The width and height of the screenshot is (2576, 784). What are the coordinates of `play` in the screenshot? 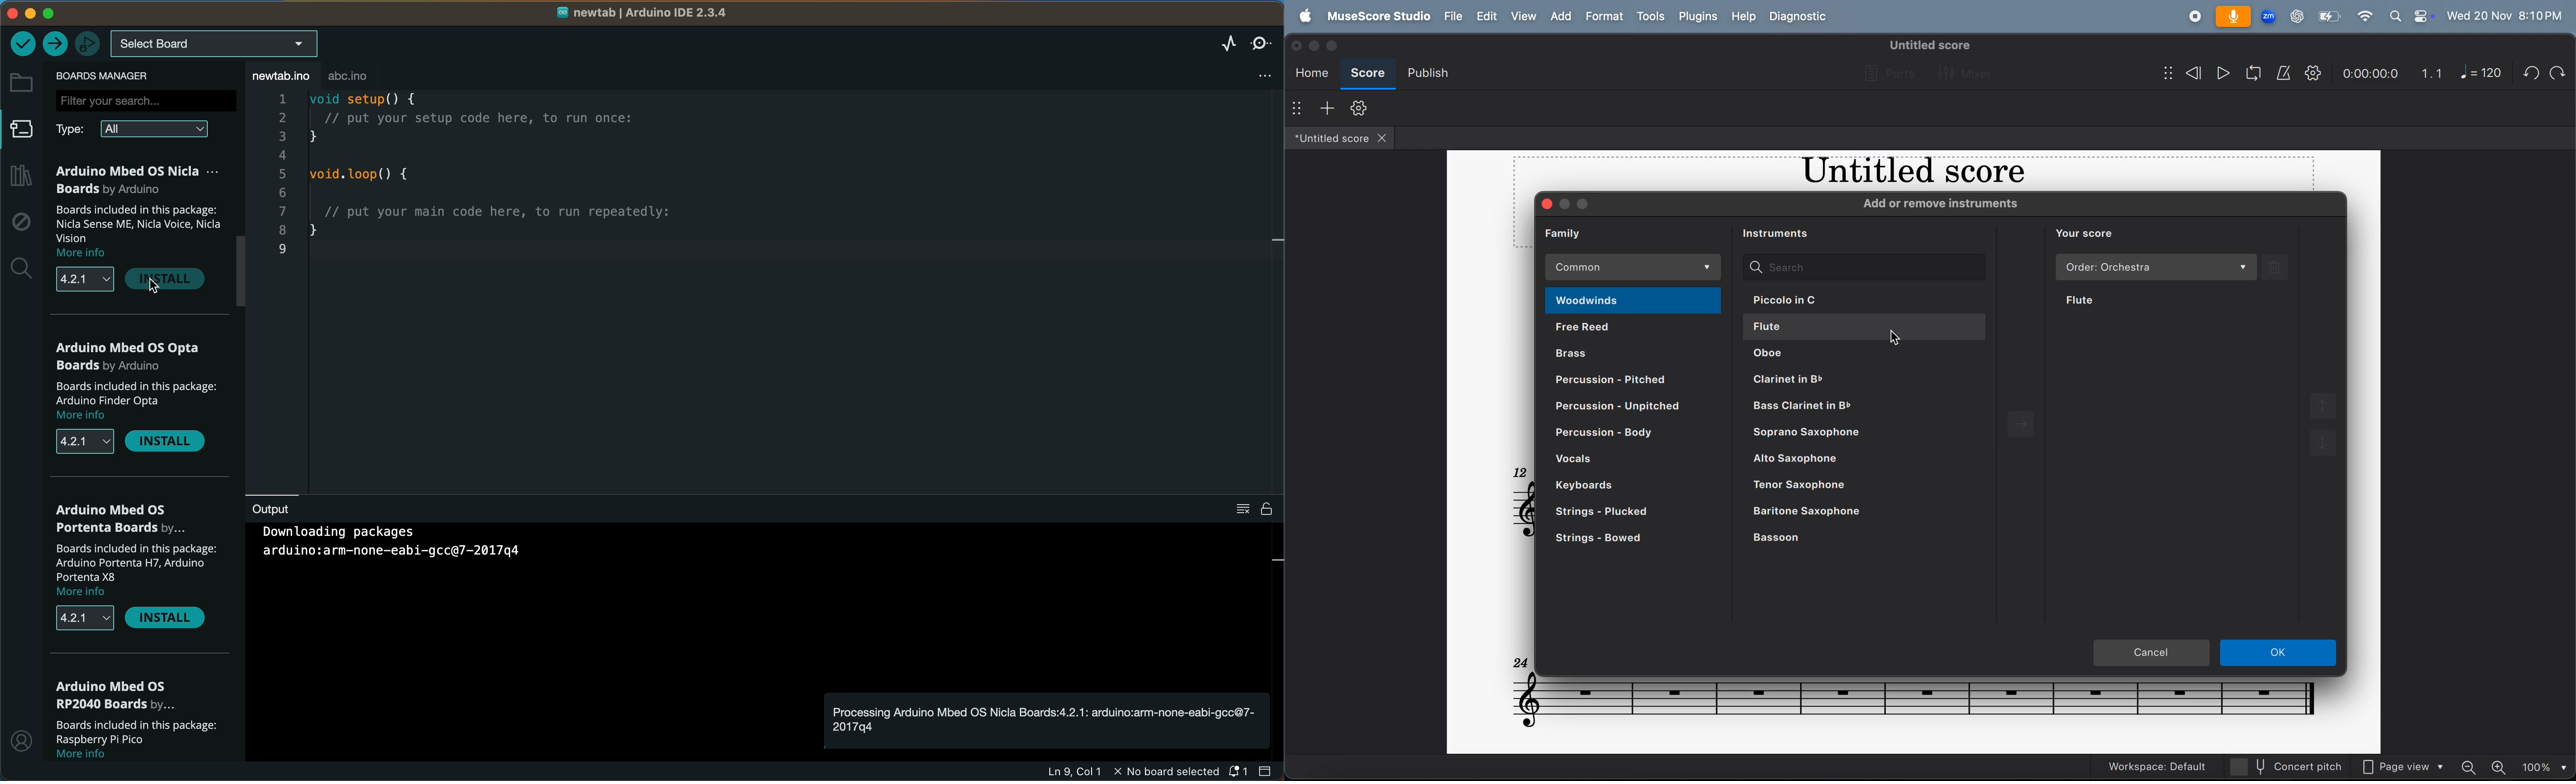 It's located at (2219, 72).